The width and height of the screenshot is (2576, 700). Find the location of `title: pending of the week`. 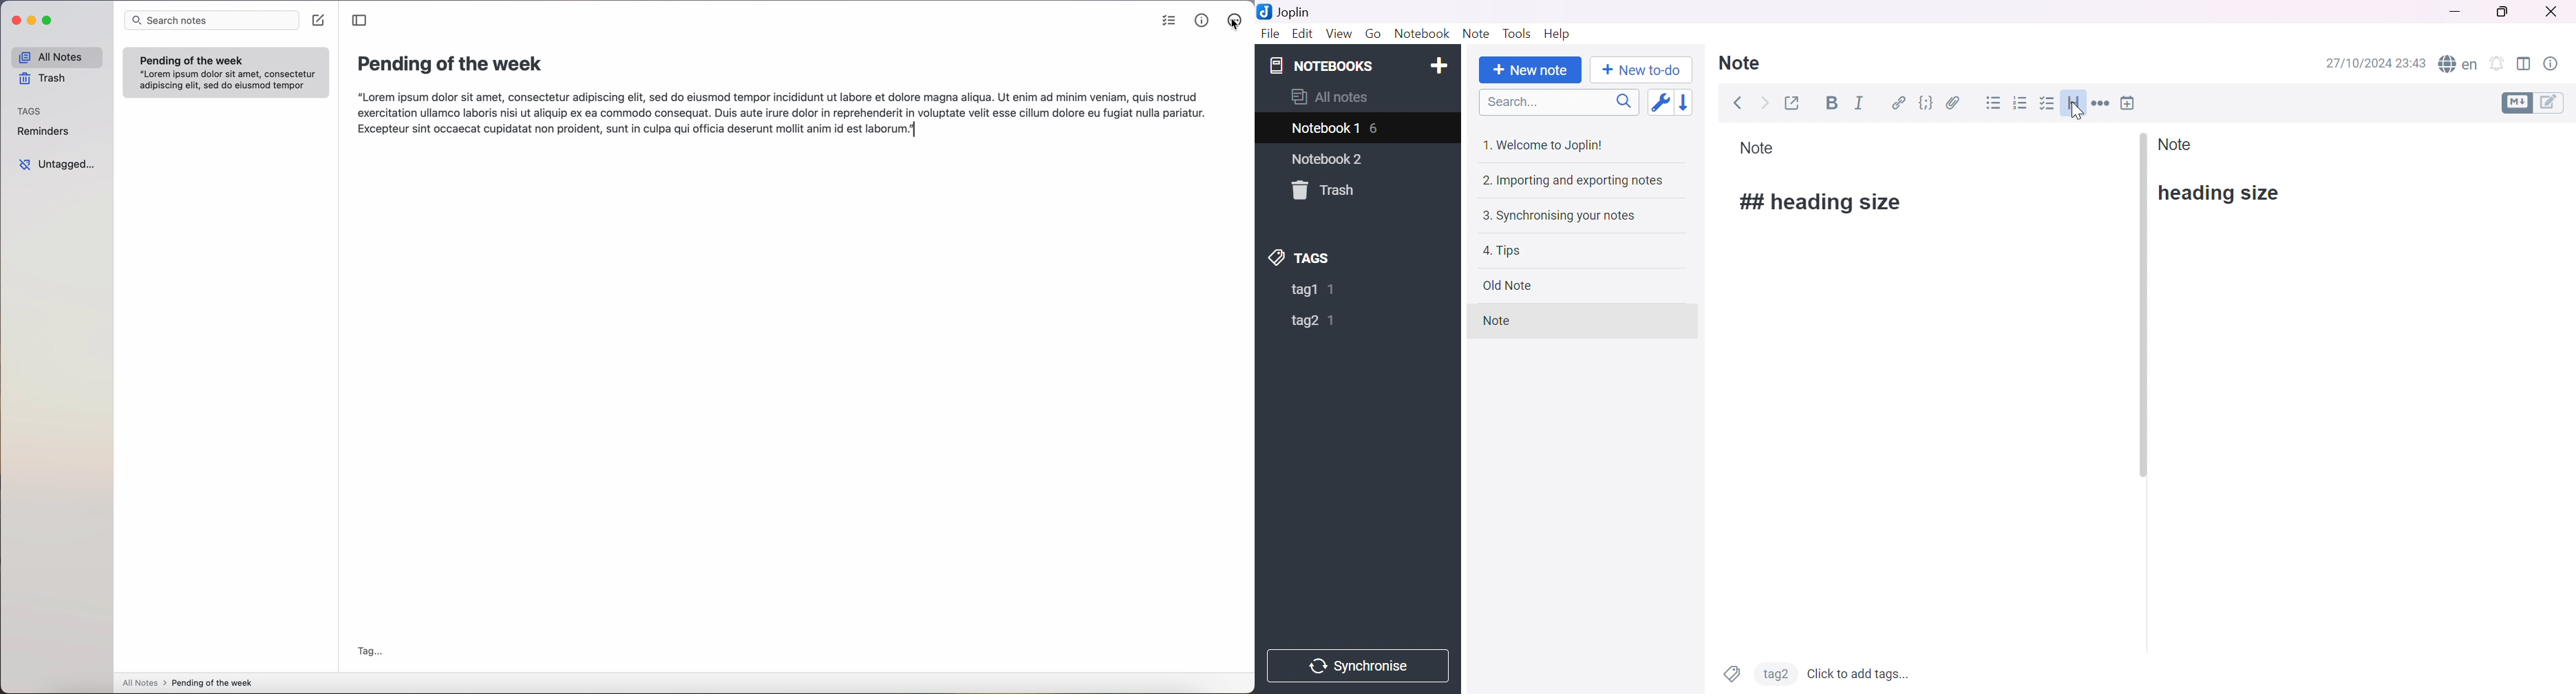

title: pending of the week is located at coordinates (453, 65).